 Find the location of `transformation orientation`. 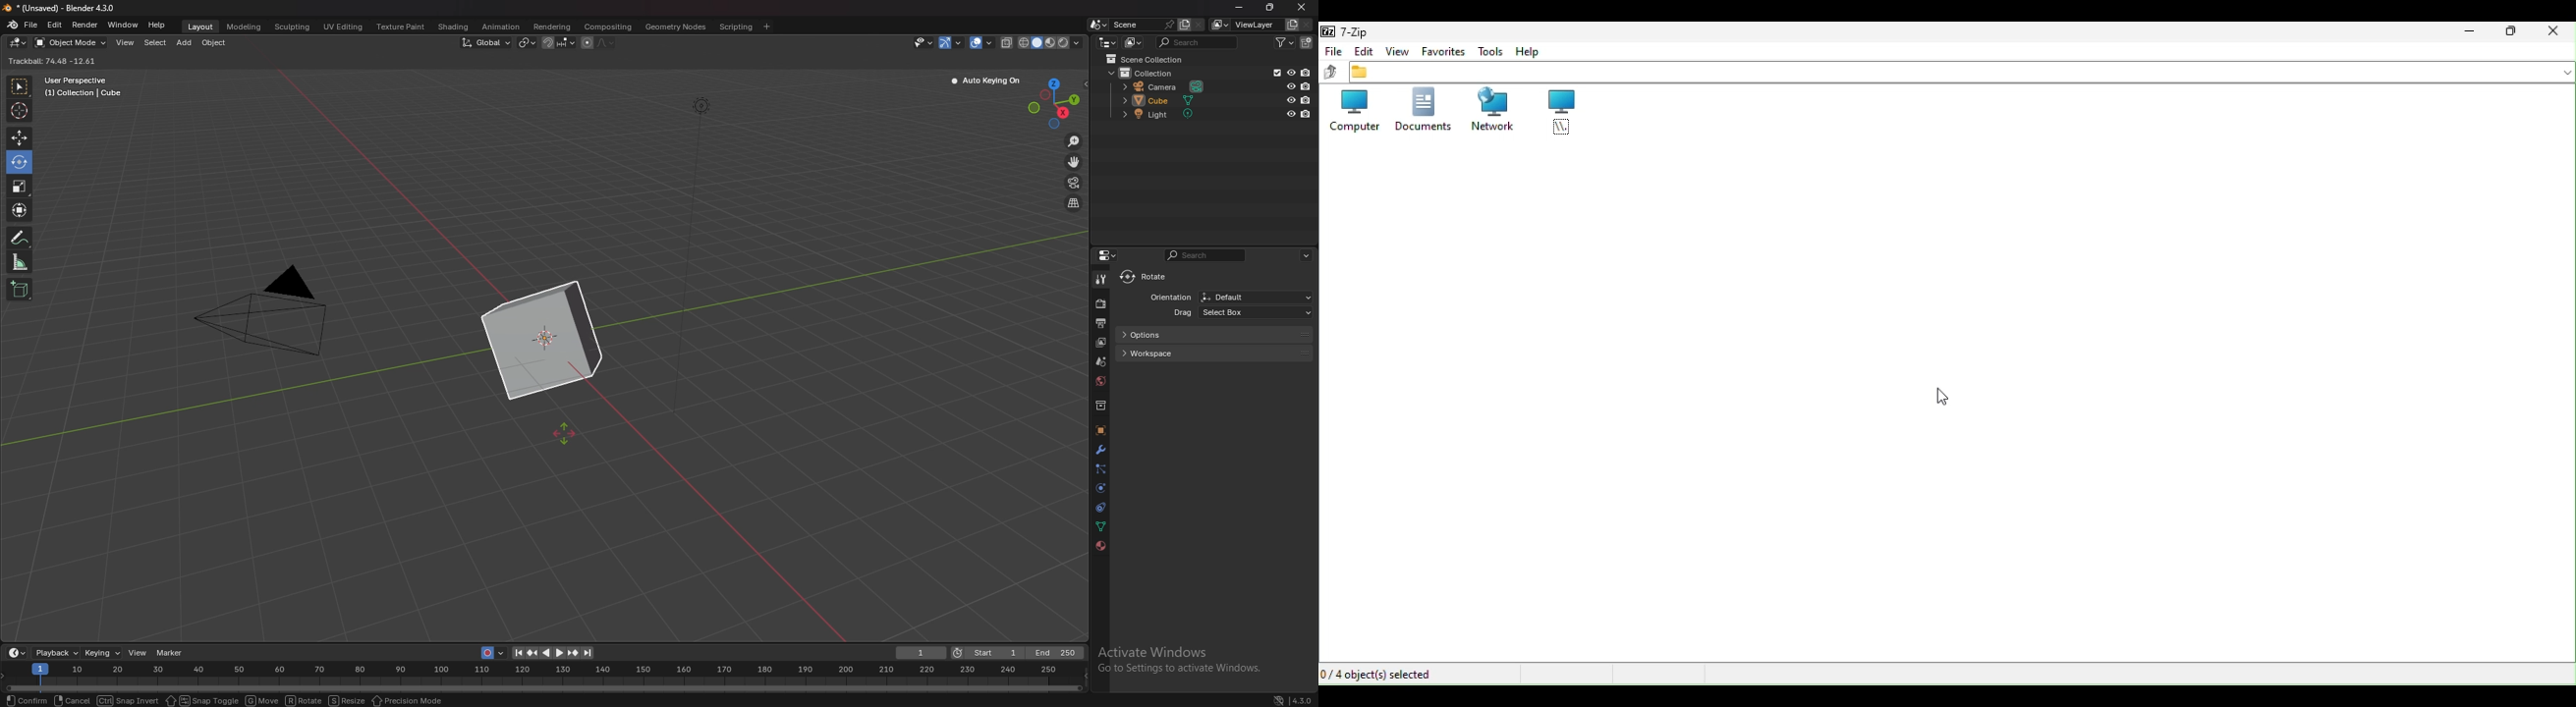

transformation orientation is located at coordinates (486, 42).